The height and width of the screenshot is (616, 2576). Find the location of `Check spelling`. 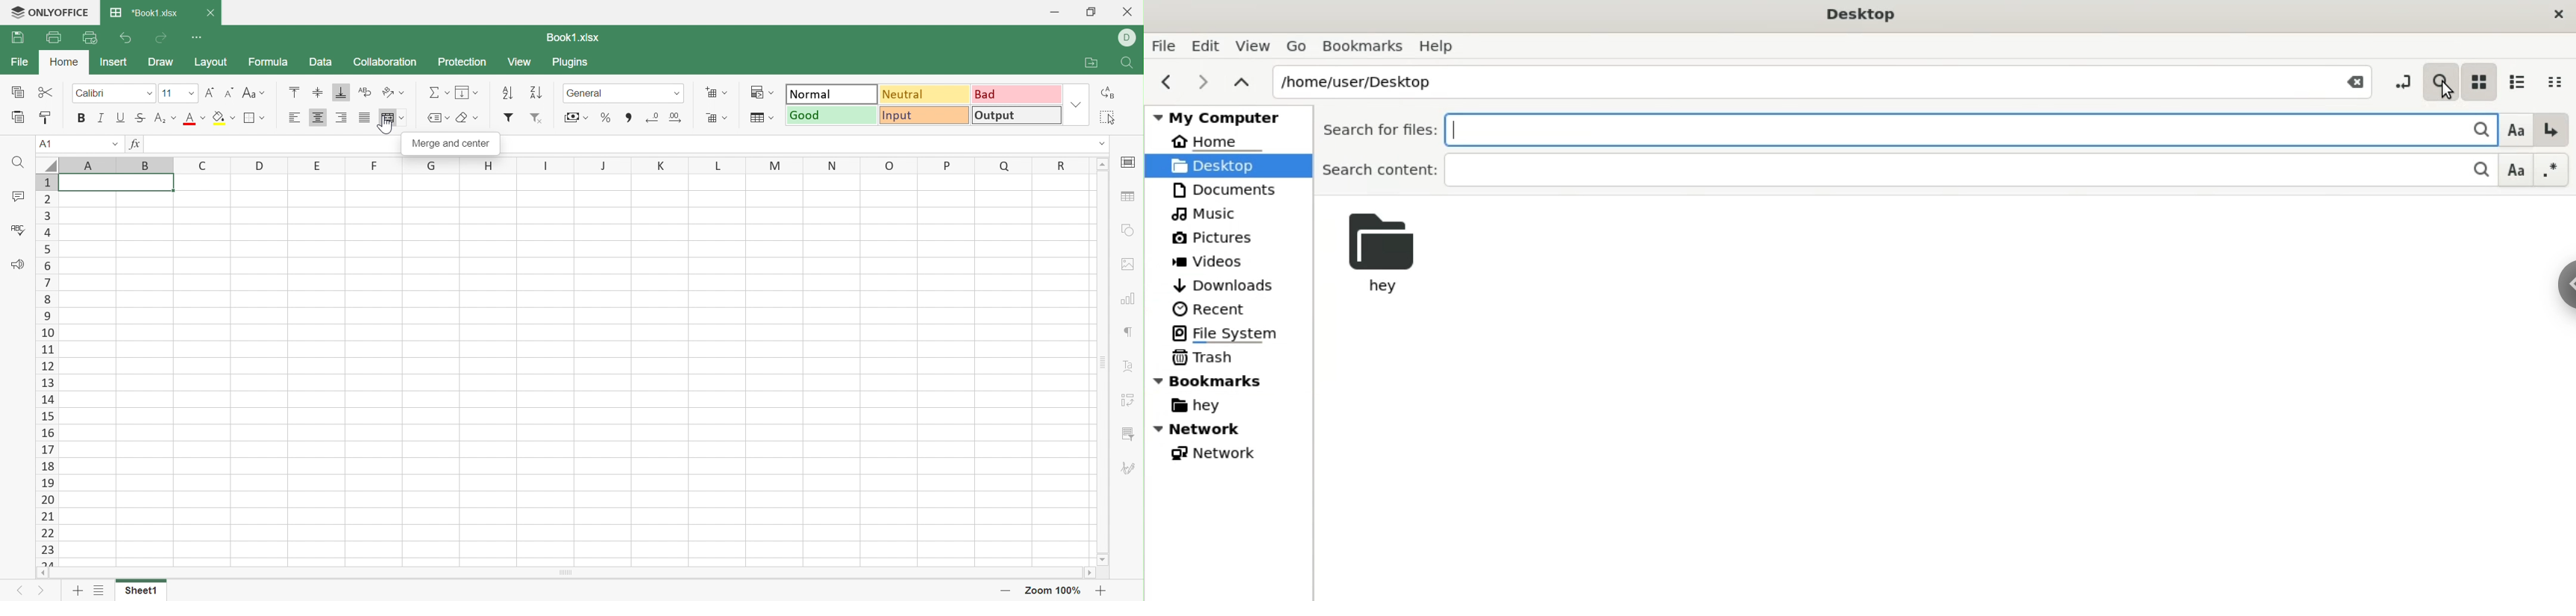

Check spelling is located at coordinates (16, 231).